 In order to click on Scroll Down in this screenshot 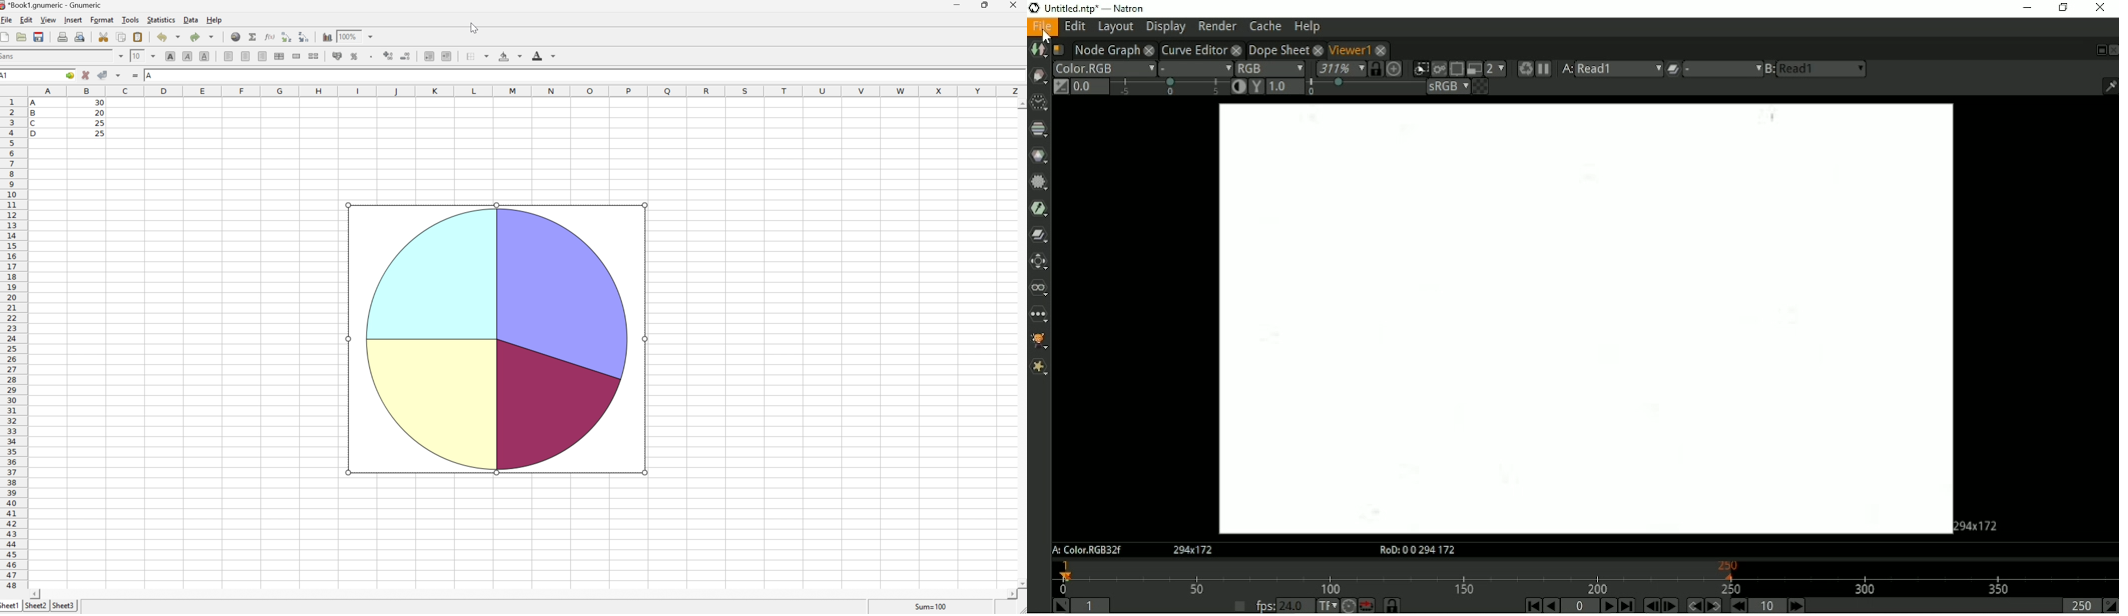, I will do `click(1021, 583)`.